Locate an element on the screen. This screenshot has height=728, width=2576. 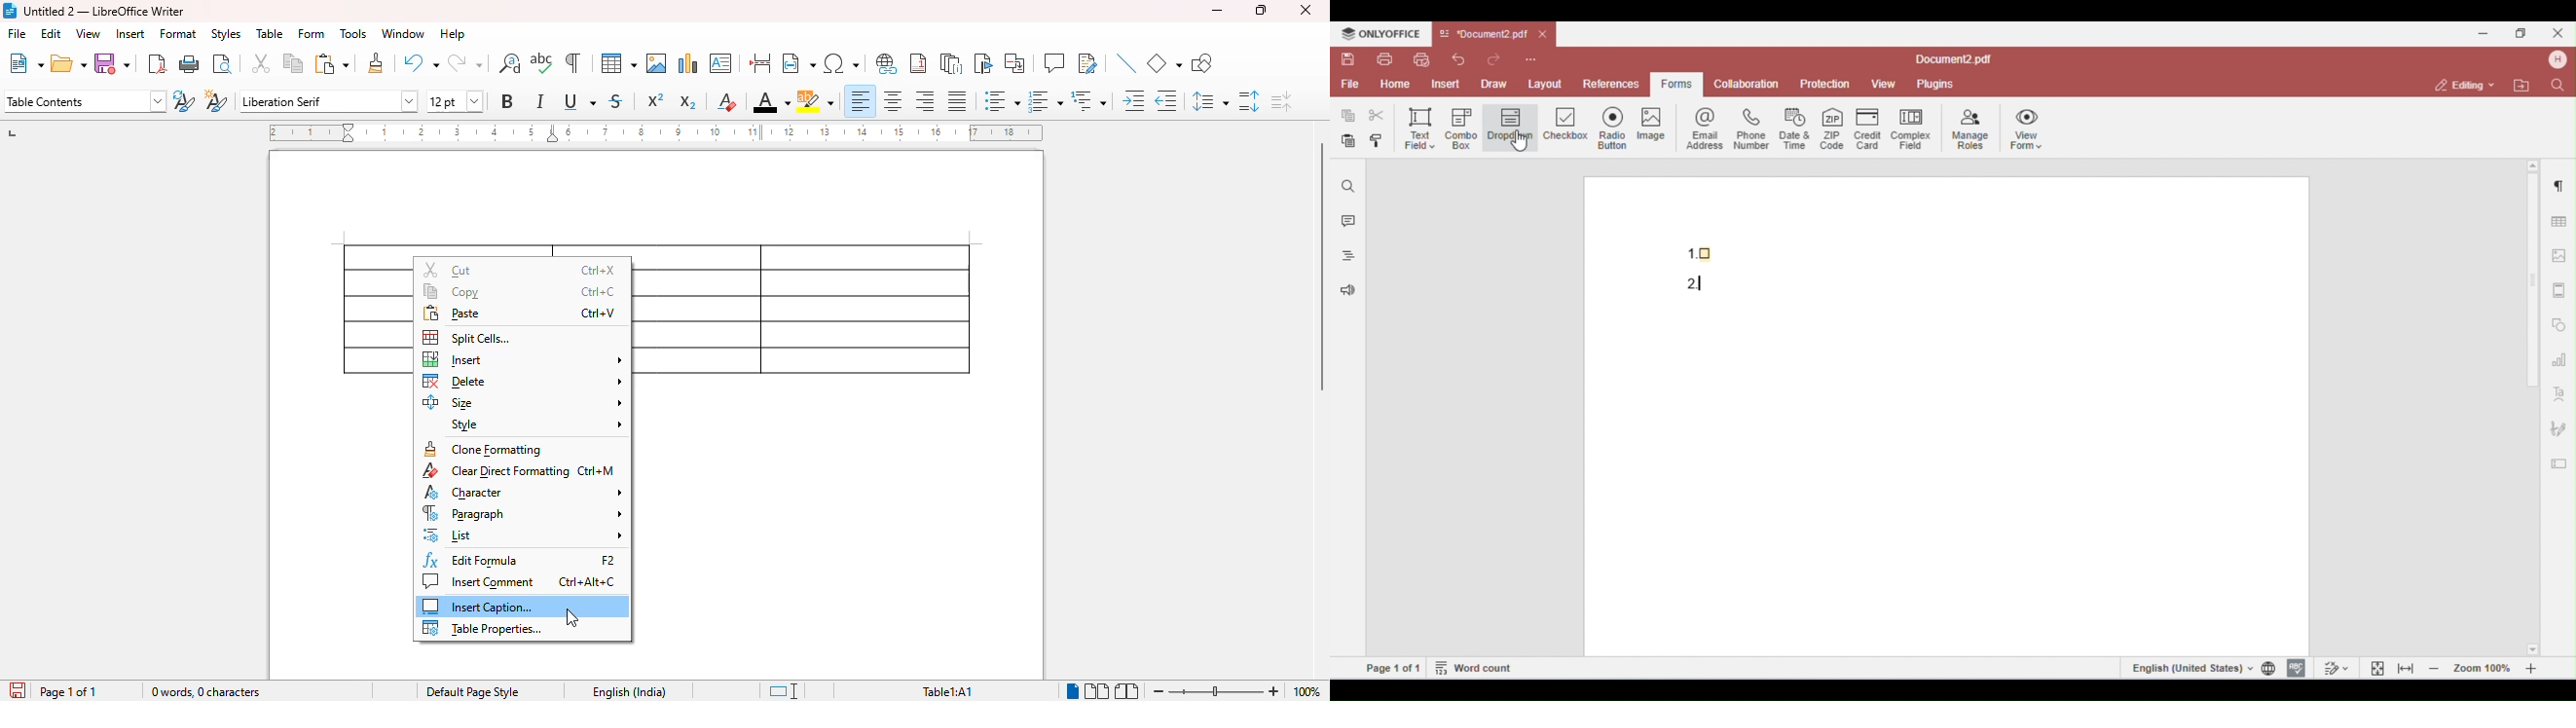
styles is located at coordinates (226, 34).